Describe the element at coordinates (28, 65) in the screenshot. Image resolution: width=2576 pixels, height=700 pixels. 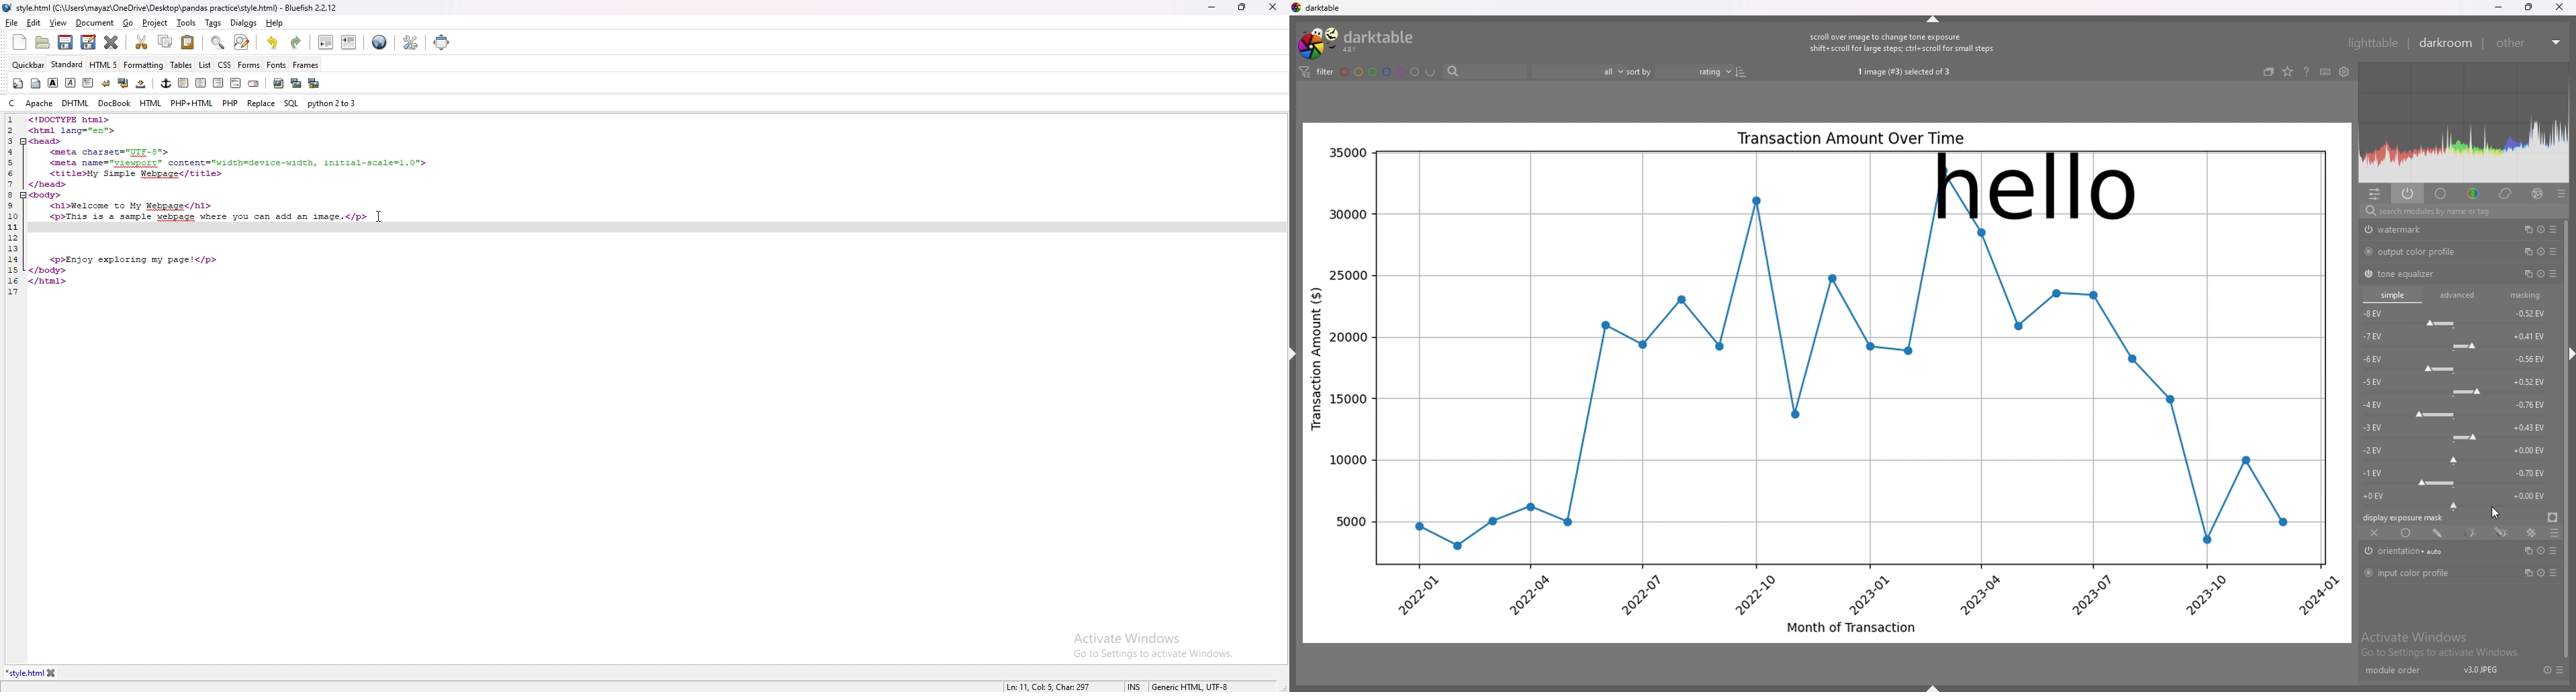
I see `quickbar` at that location.